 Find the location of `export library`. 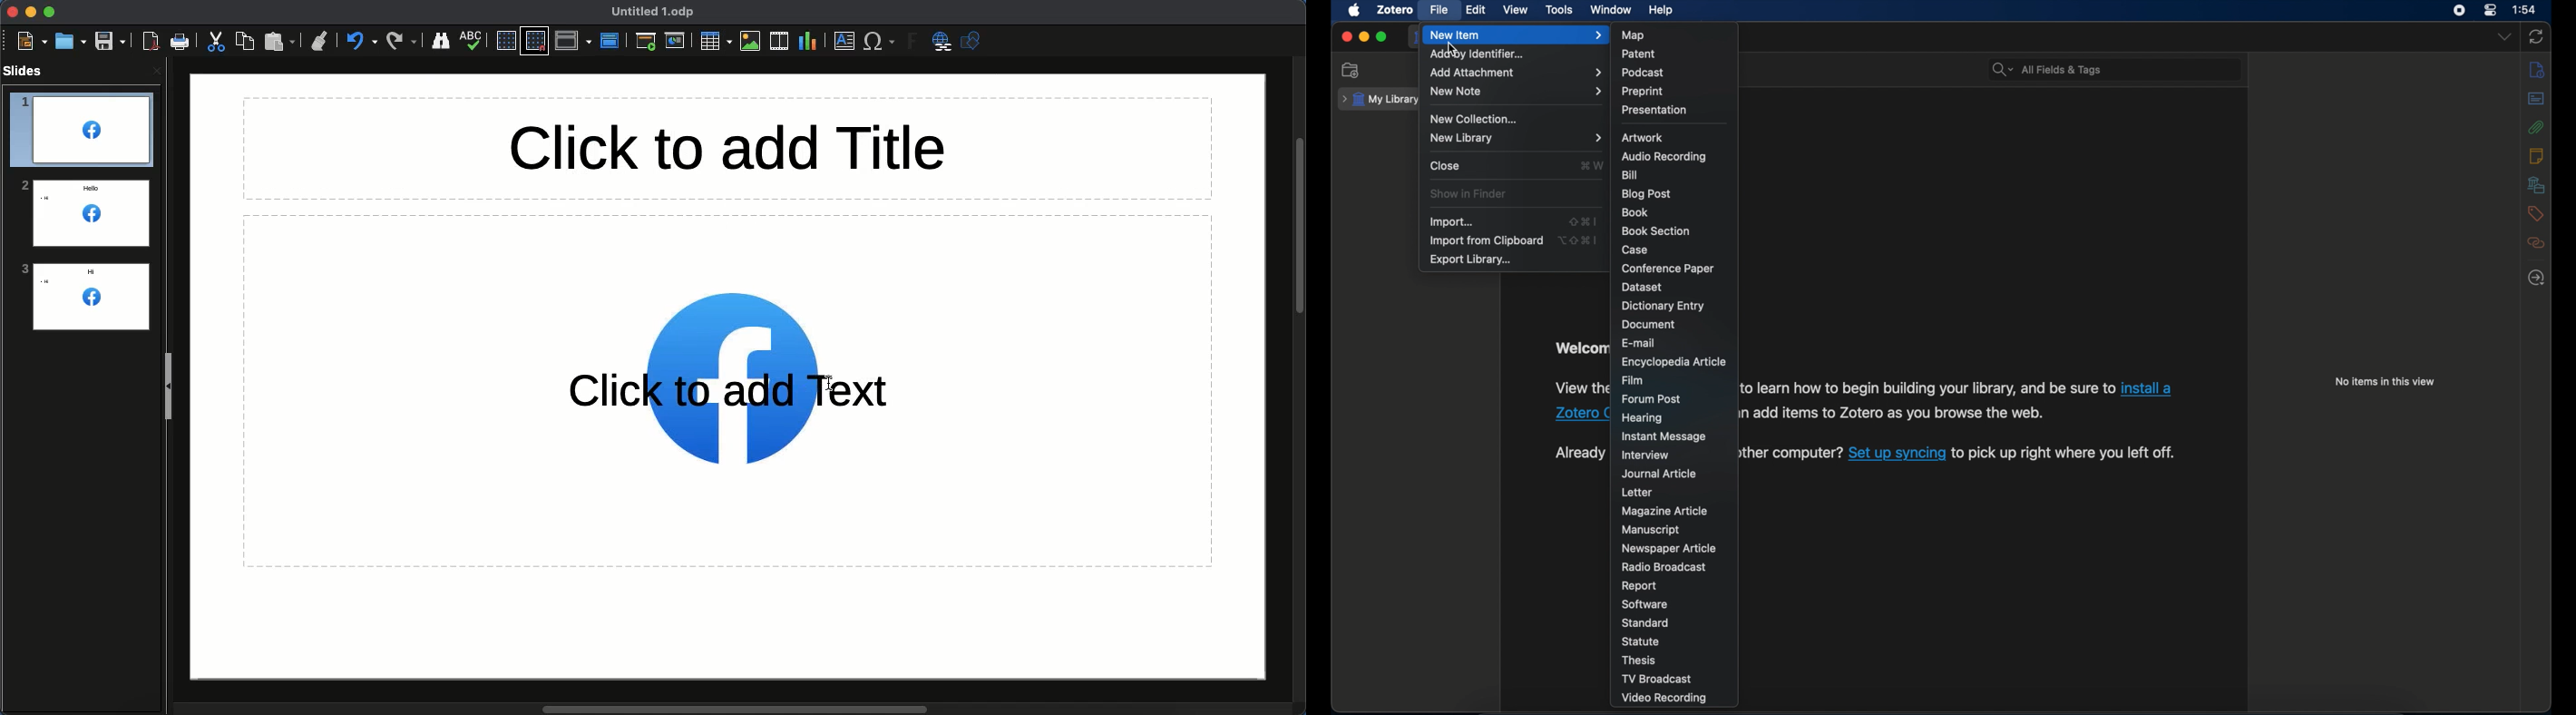

export library is located at coordinates (1472, 260).